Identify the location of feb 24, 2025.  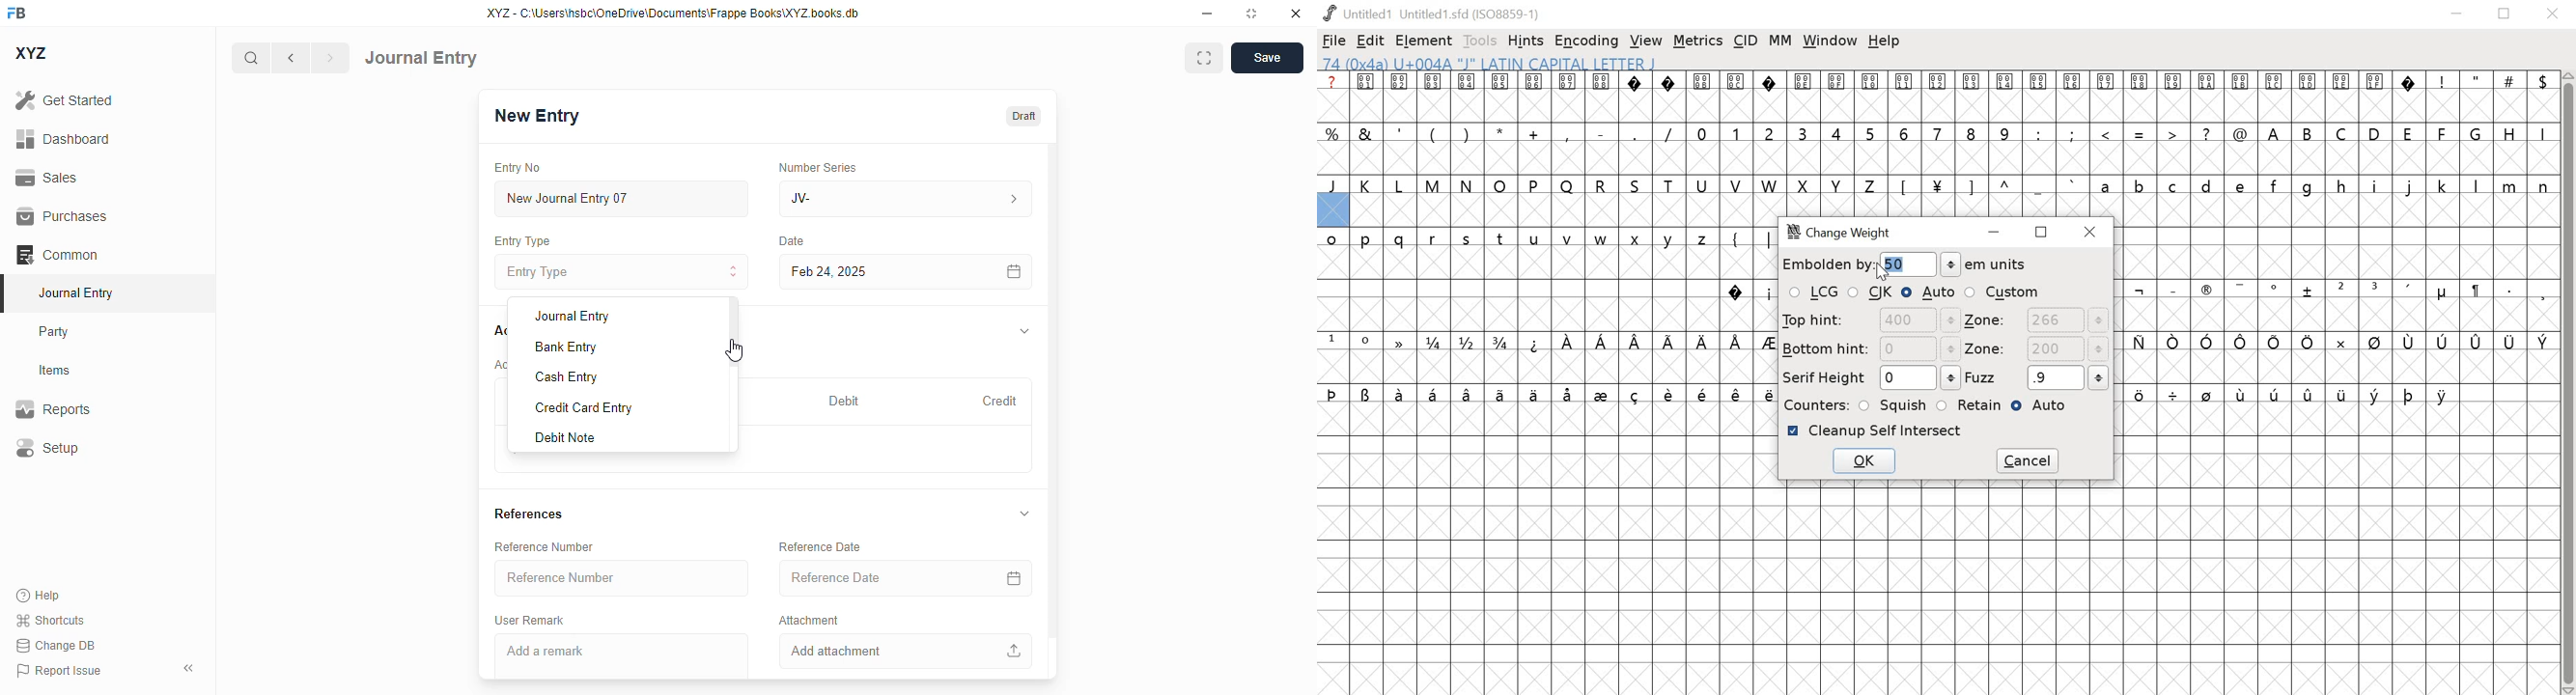
(864, 272).